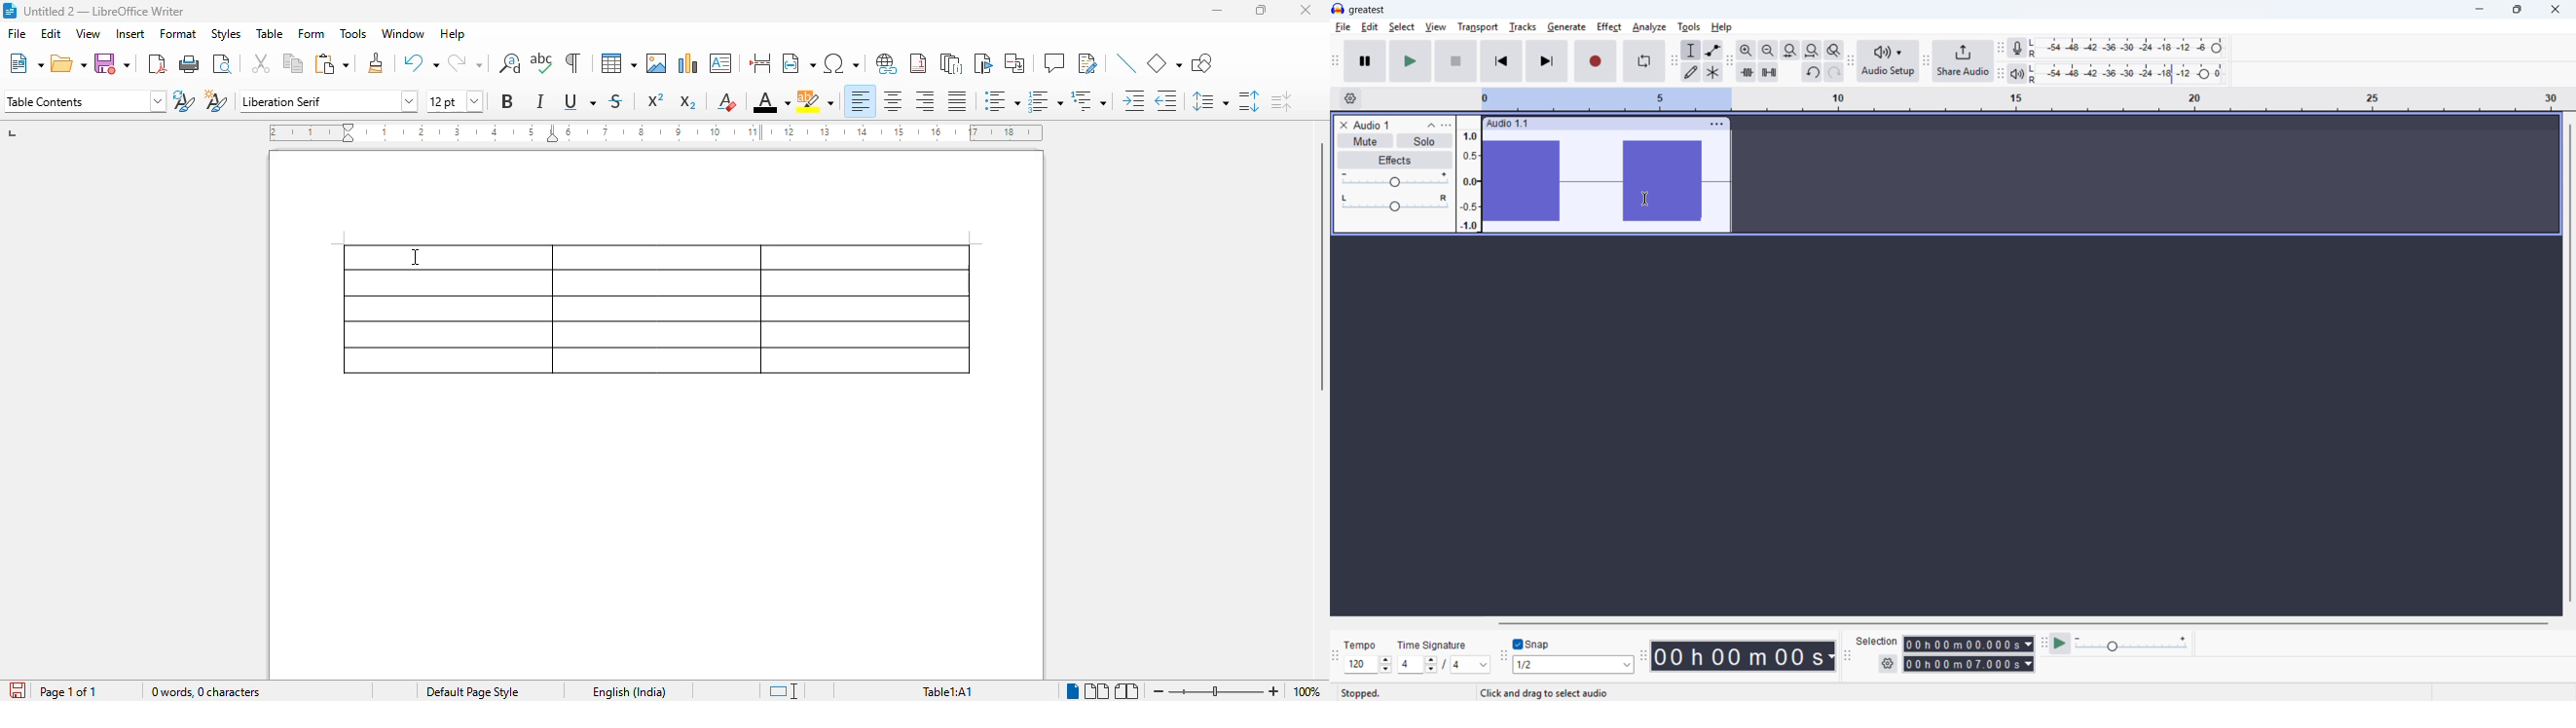 The image size is (2576, 728). I want to click on Audio setup toolbar , so click(1851, 62).